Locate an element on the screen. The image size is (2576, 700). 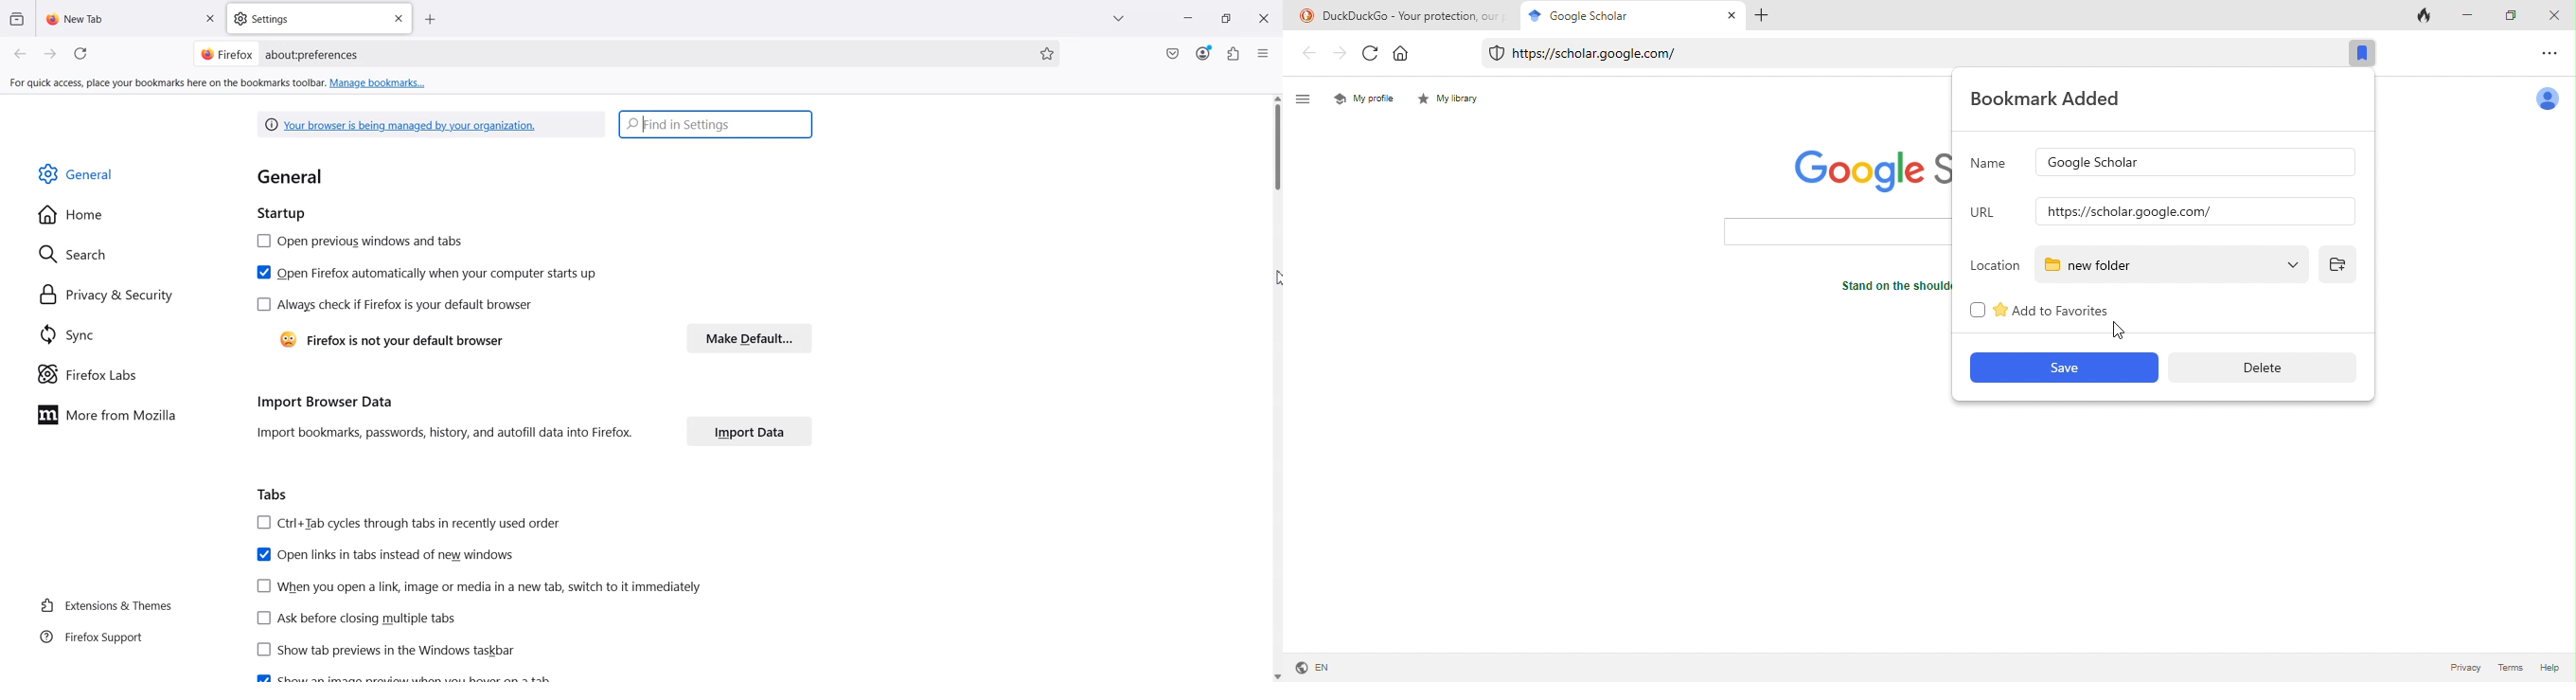
Startup is located at coordinates (295, 213).